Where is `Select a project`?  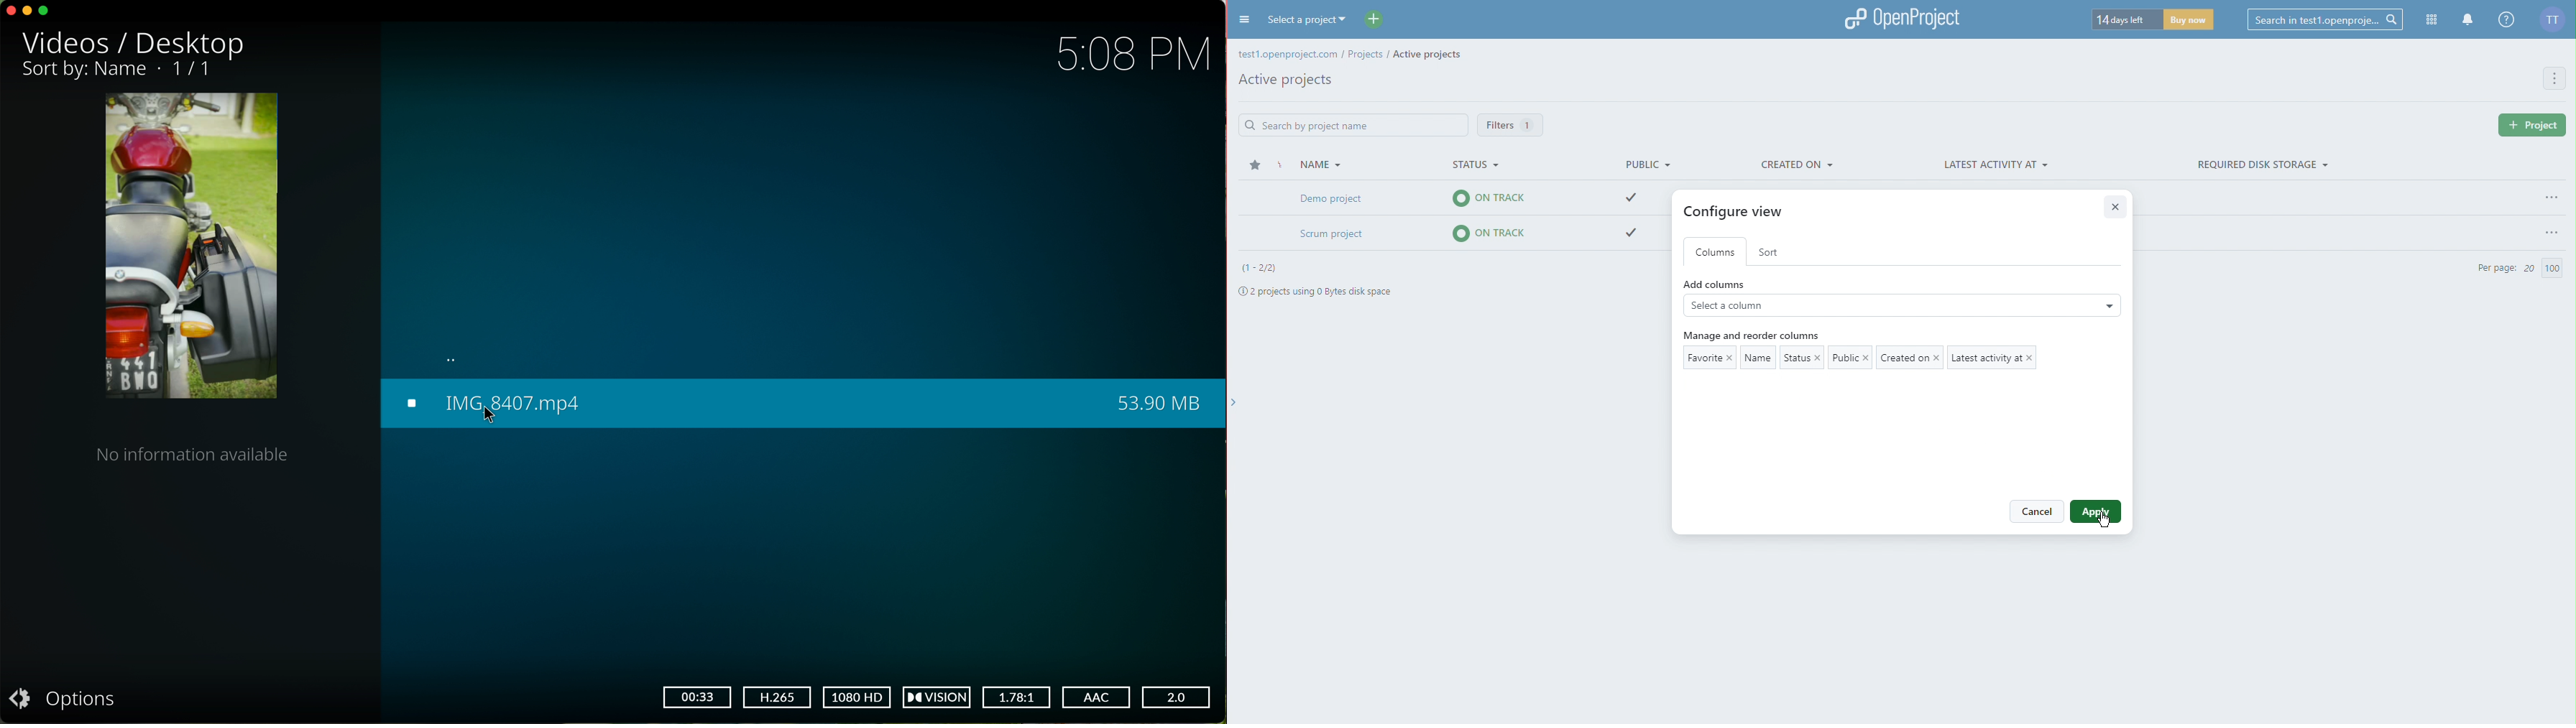
Select a project is located at coordinates (1325, 19).